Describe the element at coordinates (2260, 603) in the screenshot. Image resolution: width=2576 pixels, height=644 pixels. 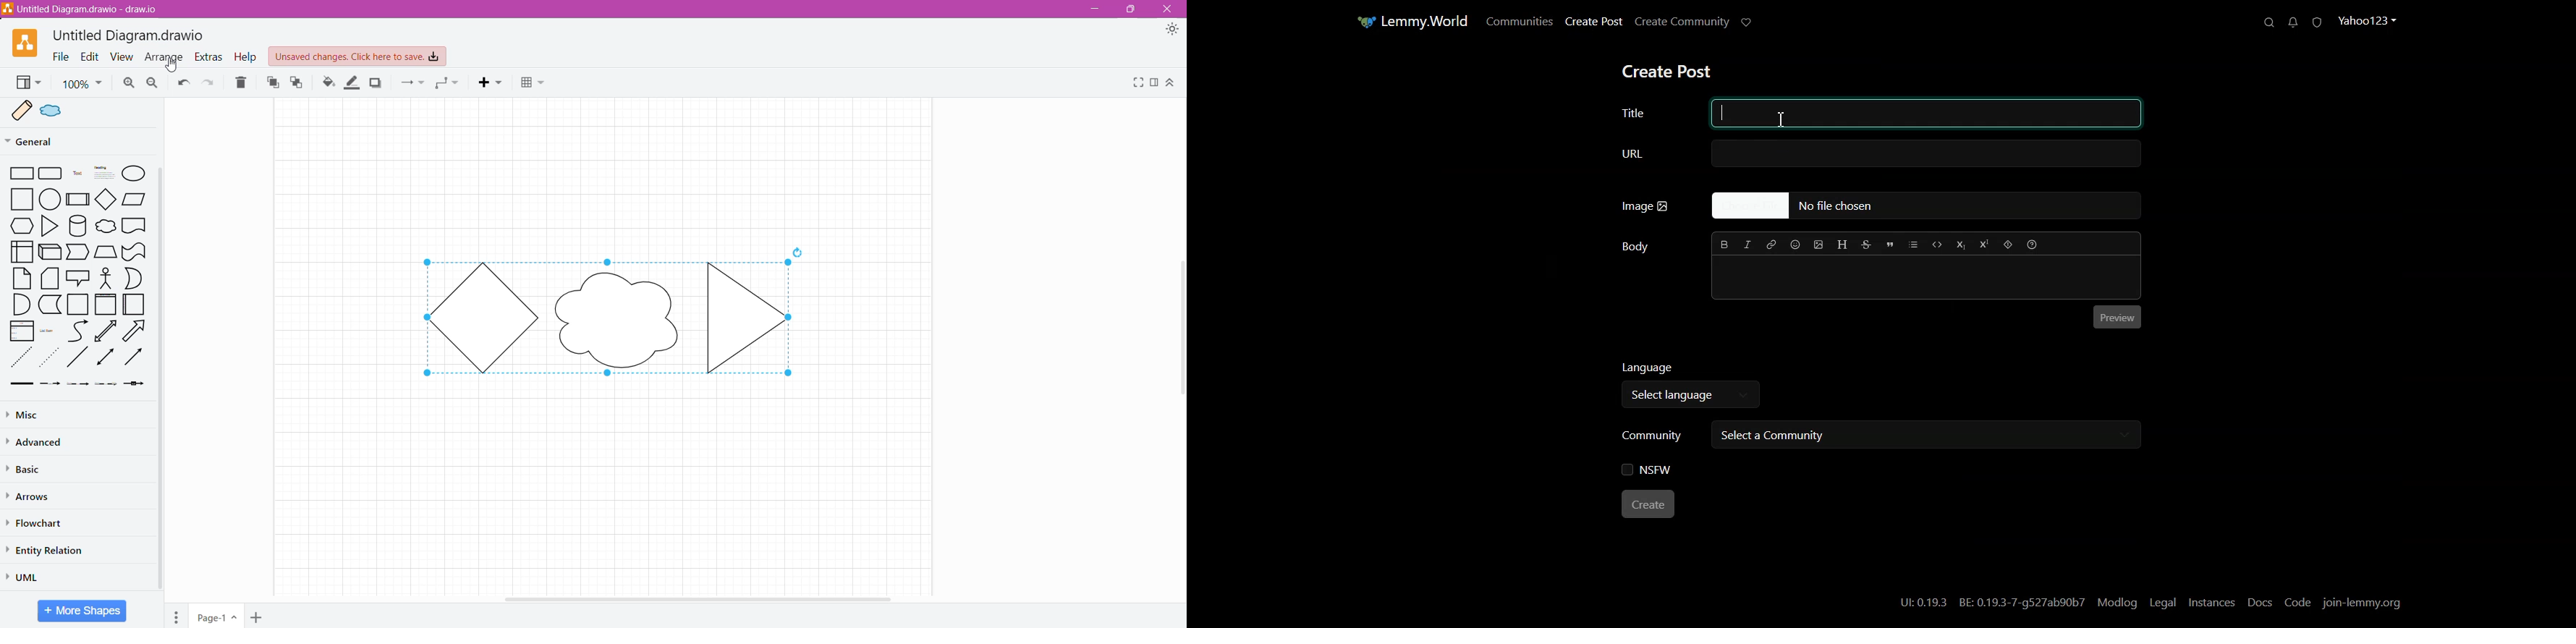
I see `Docs` at that location.